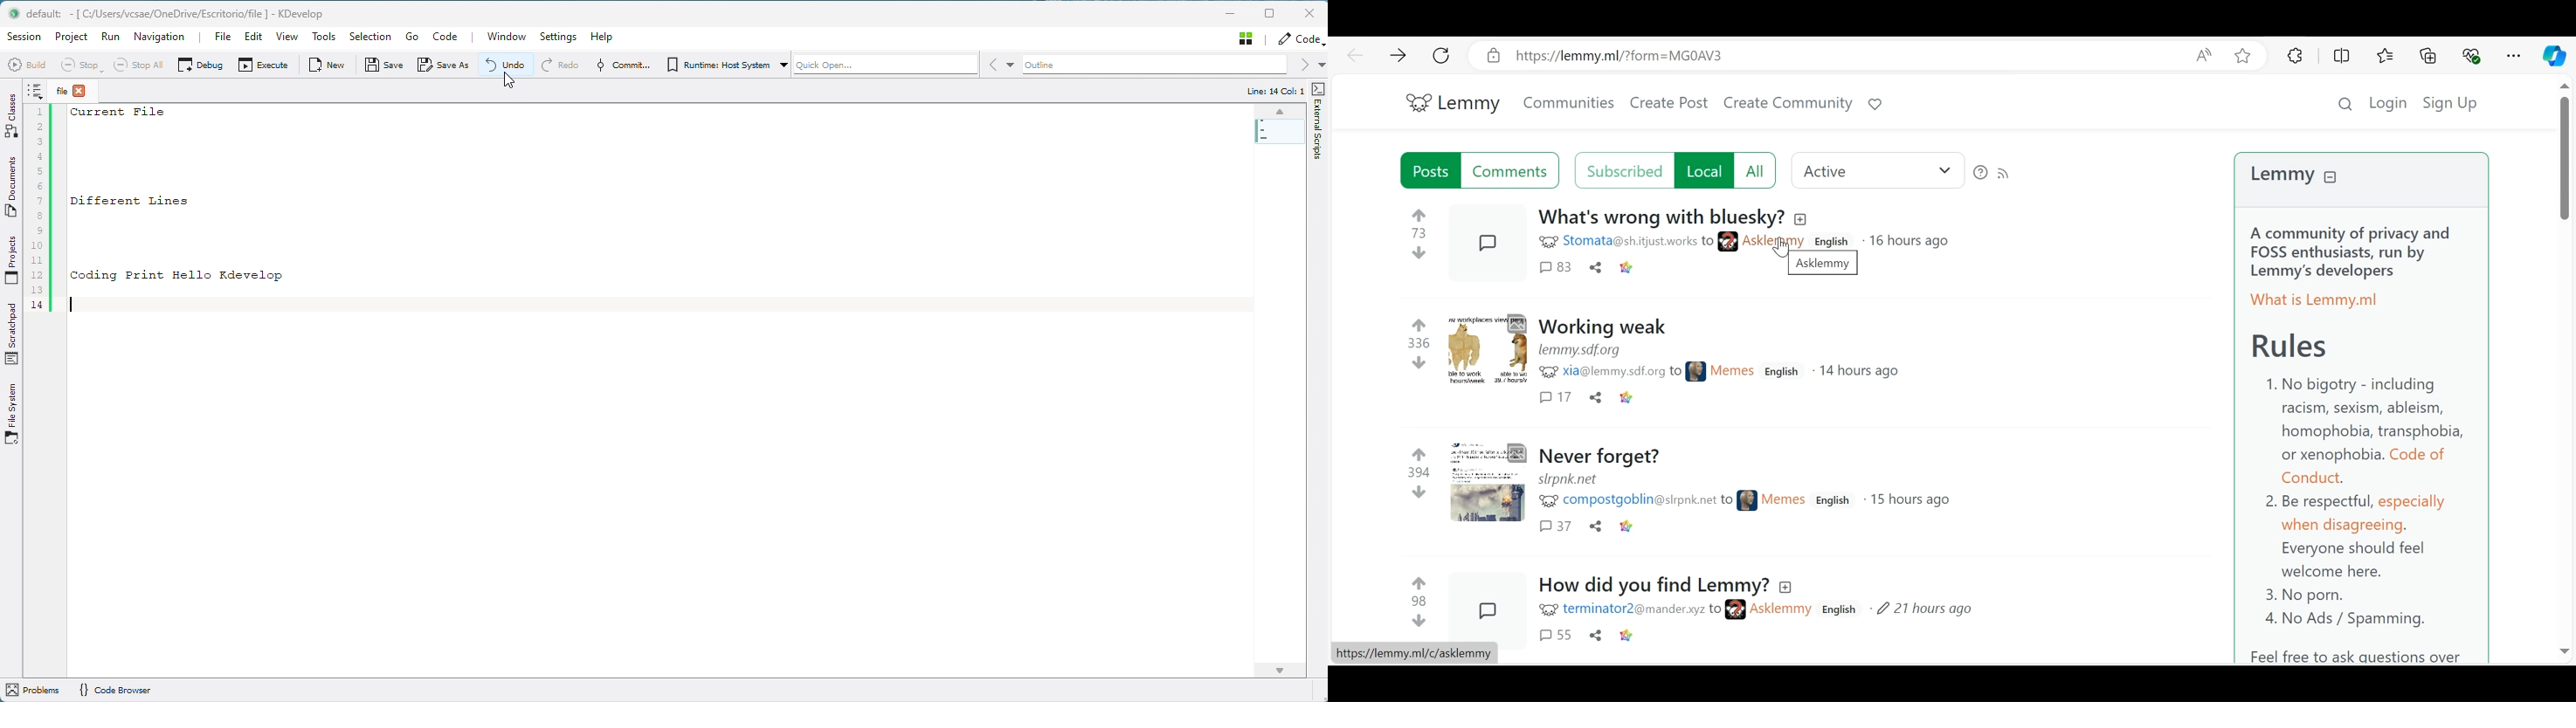 The height and width of the screenshot is (728, 2576). What do you see at coordinates (623, 66) in the screenshot?
I see `Commmit` at bounding box center [623, 66].